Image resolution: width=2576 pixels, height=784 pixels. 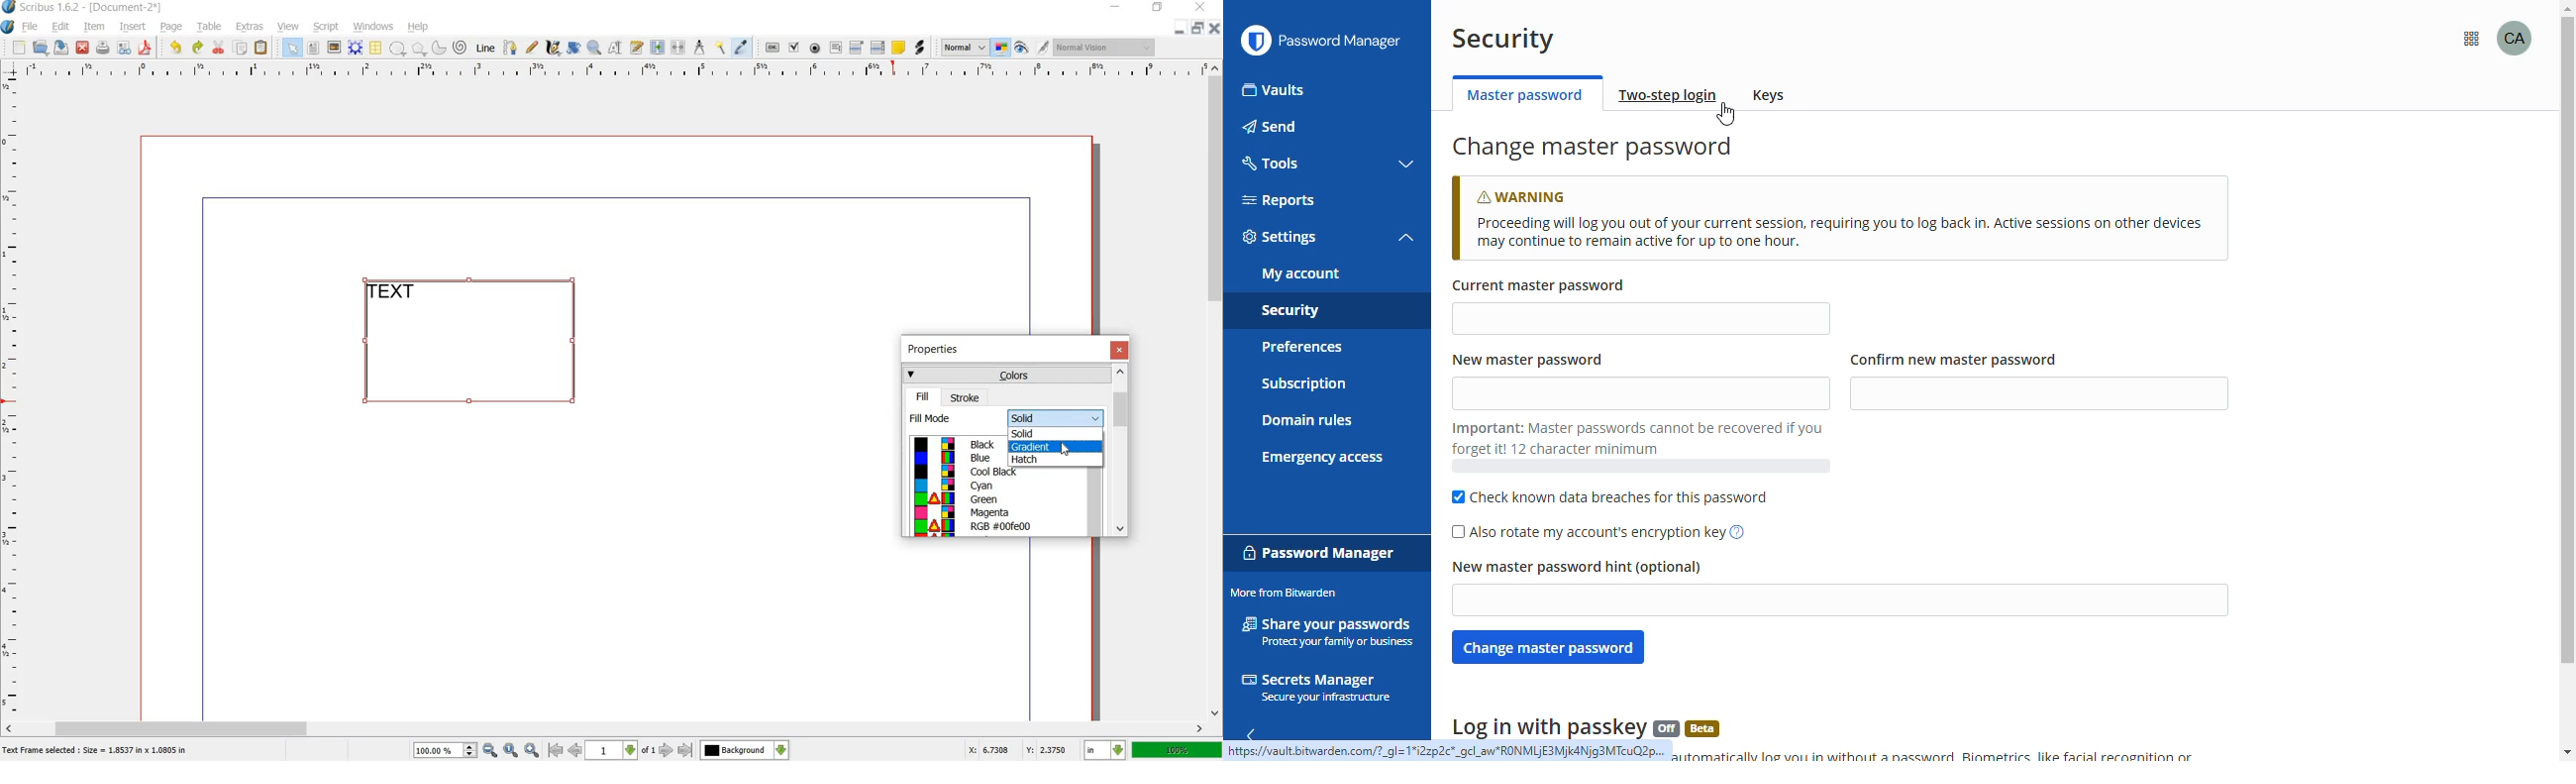 I want to click on Proceeding will log you out of your current session, requiring you to log back in. Active sessions on other devices
may continue to remain active for up to one hour., so click(x=1840, y=233).